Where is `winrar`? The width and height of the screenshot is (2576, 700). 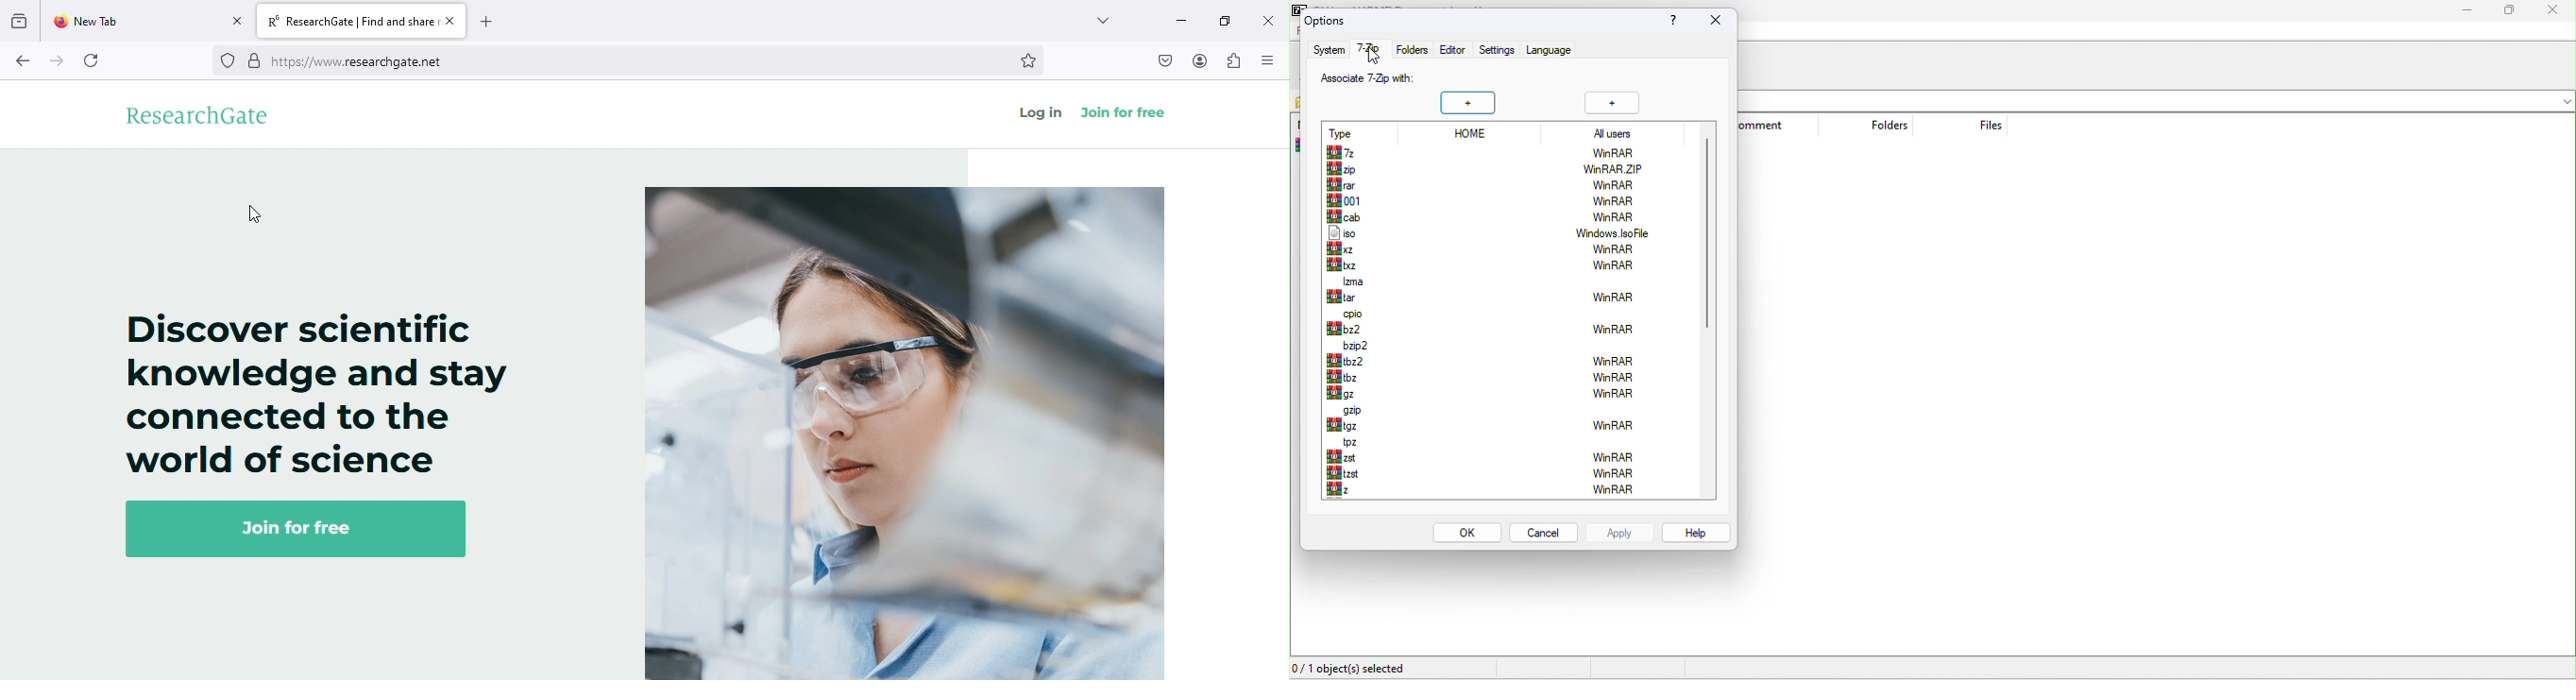 winrar is located at coordinates (1619, 186).